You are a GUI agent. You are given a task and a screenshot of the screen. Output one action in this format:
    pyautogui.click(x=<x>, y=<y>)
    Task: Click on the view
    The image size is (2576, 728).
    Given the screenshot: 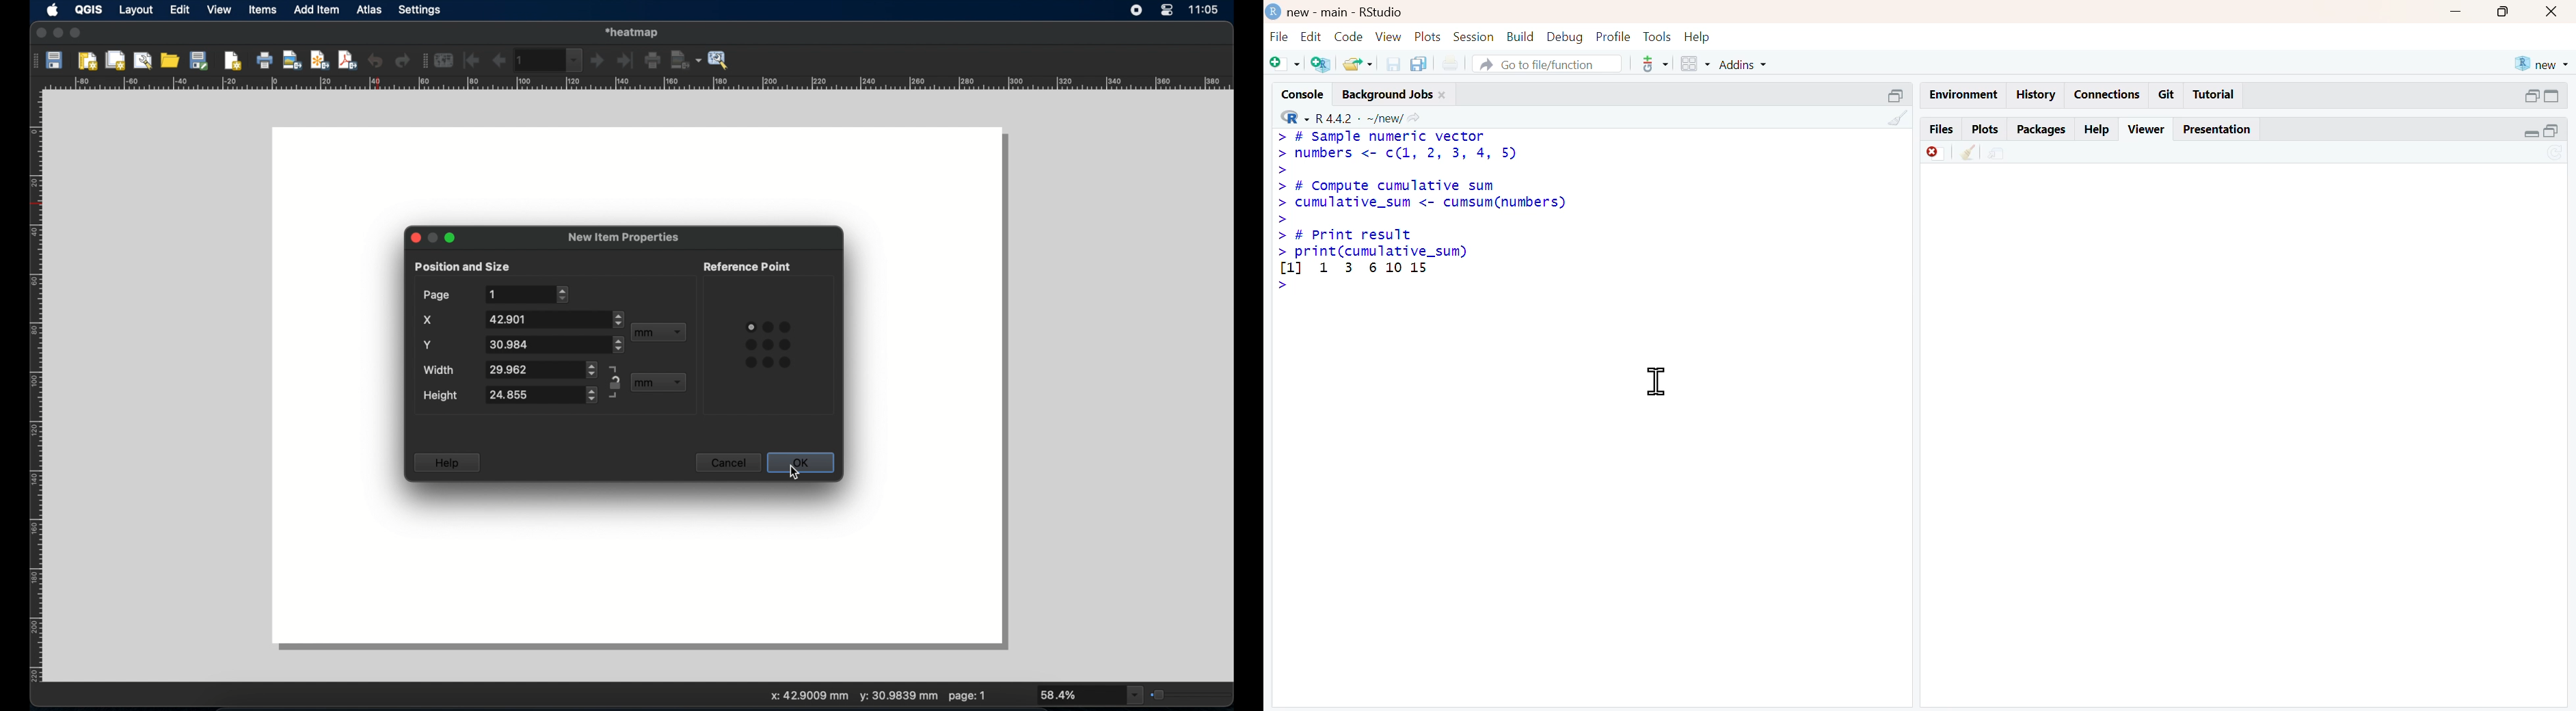 What is the action you would take?
    pyautogui.click(x=1389, y=36)
    